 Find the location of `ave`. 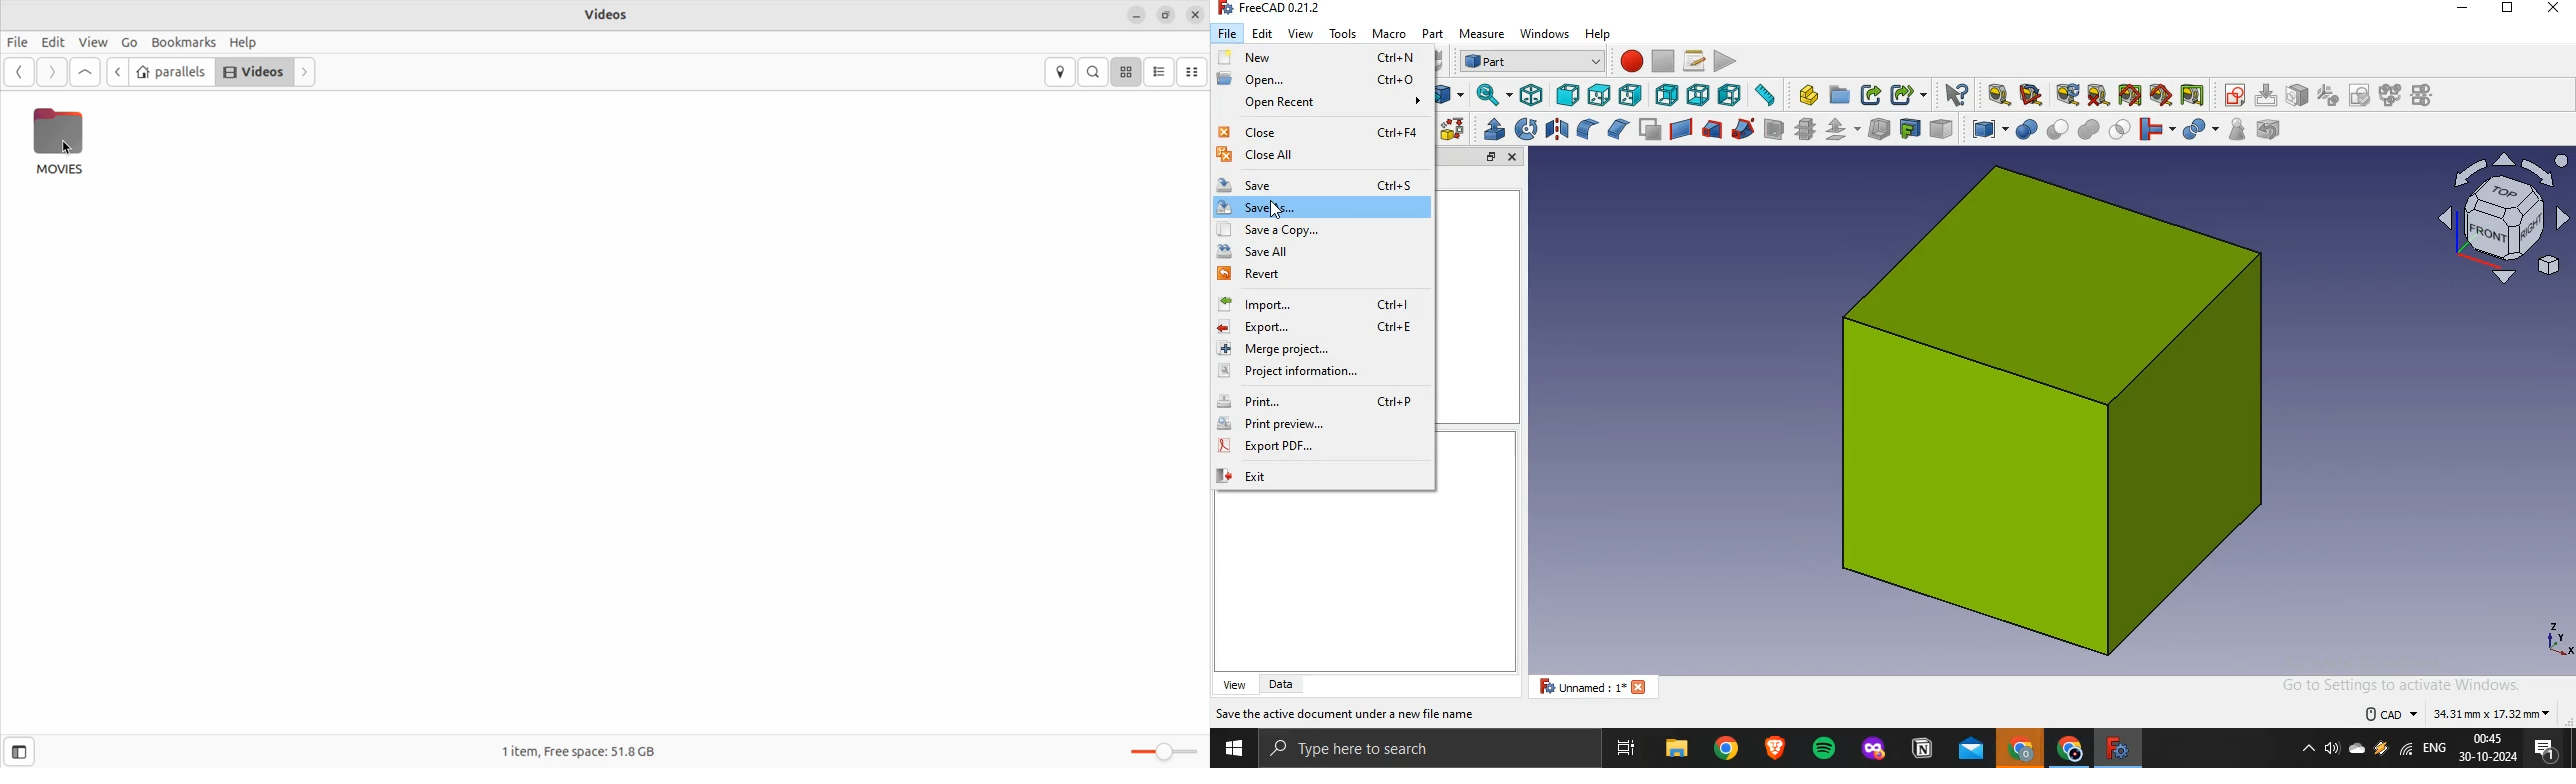

ave is located at coordinates (1318, 183).